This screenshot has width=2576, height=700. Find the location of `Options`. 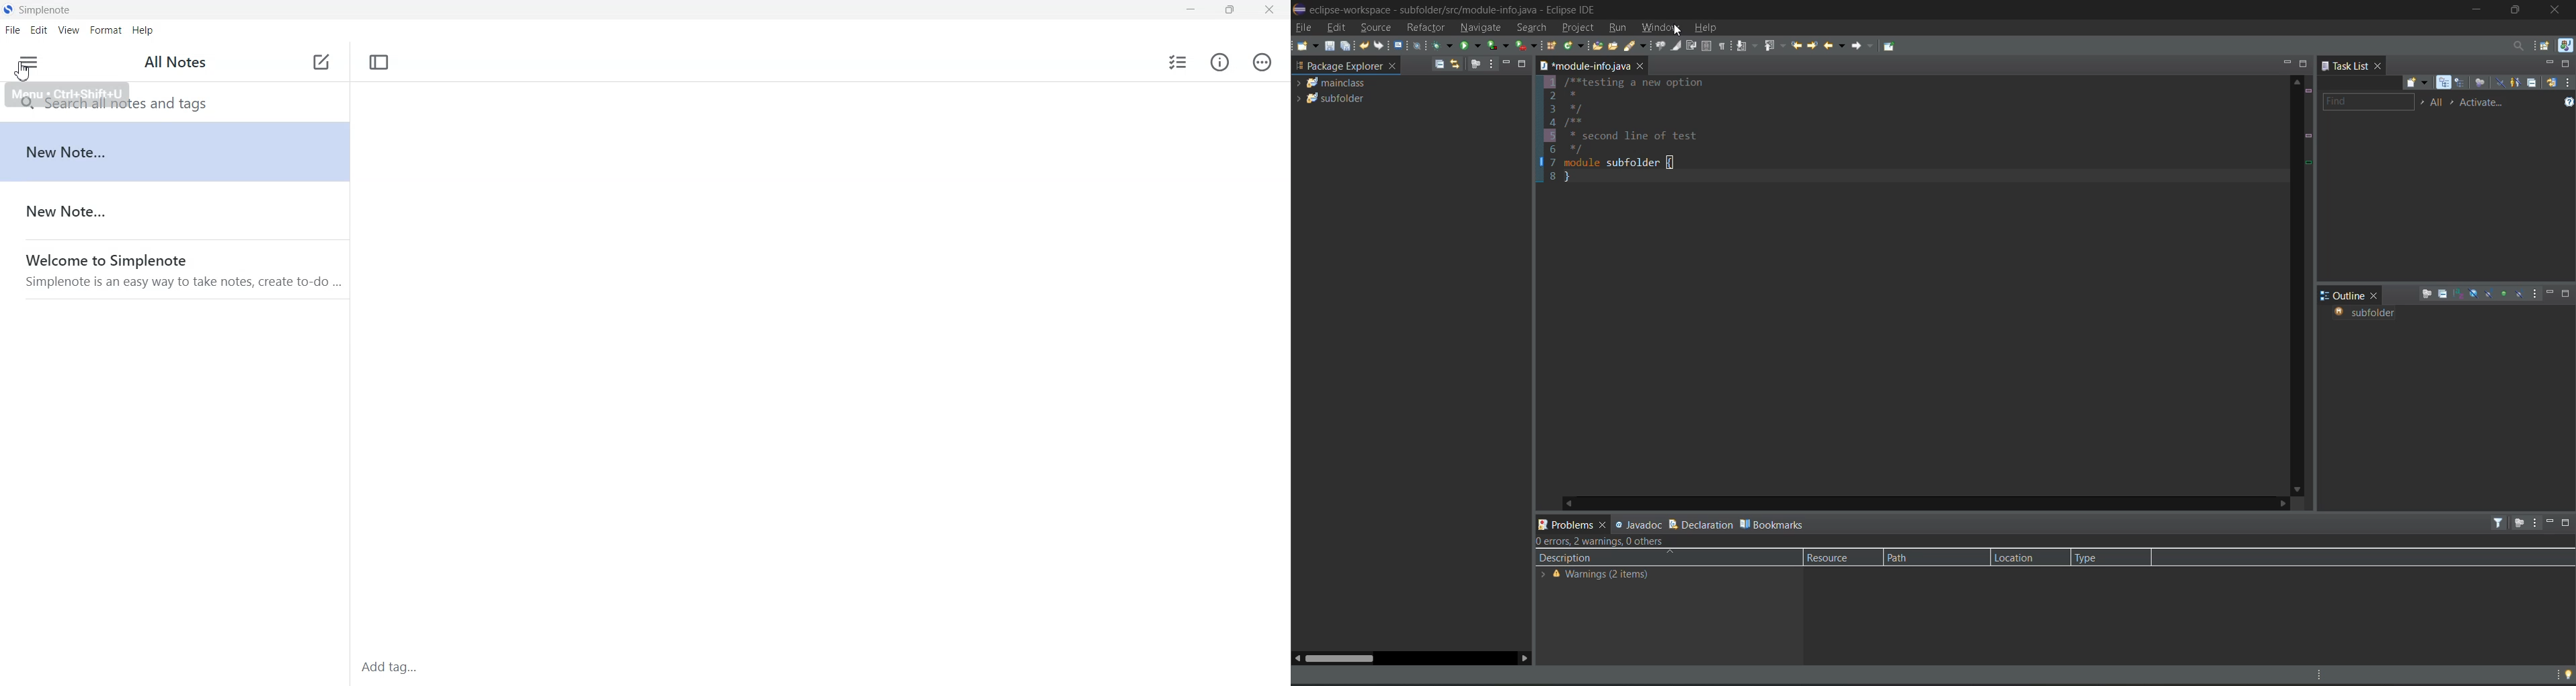

Options is located at coordinates (28, 62).